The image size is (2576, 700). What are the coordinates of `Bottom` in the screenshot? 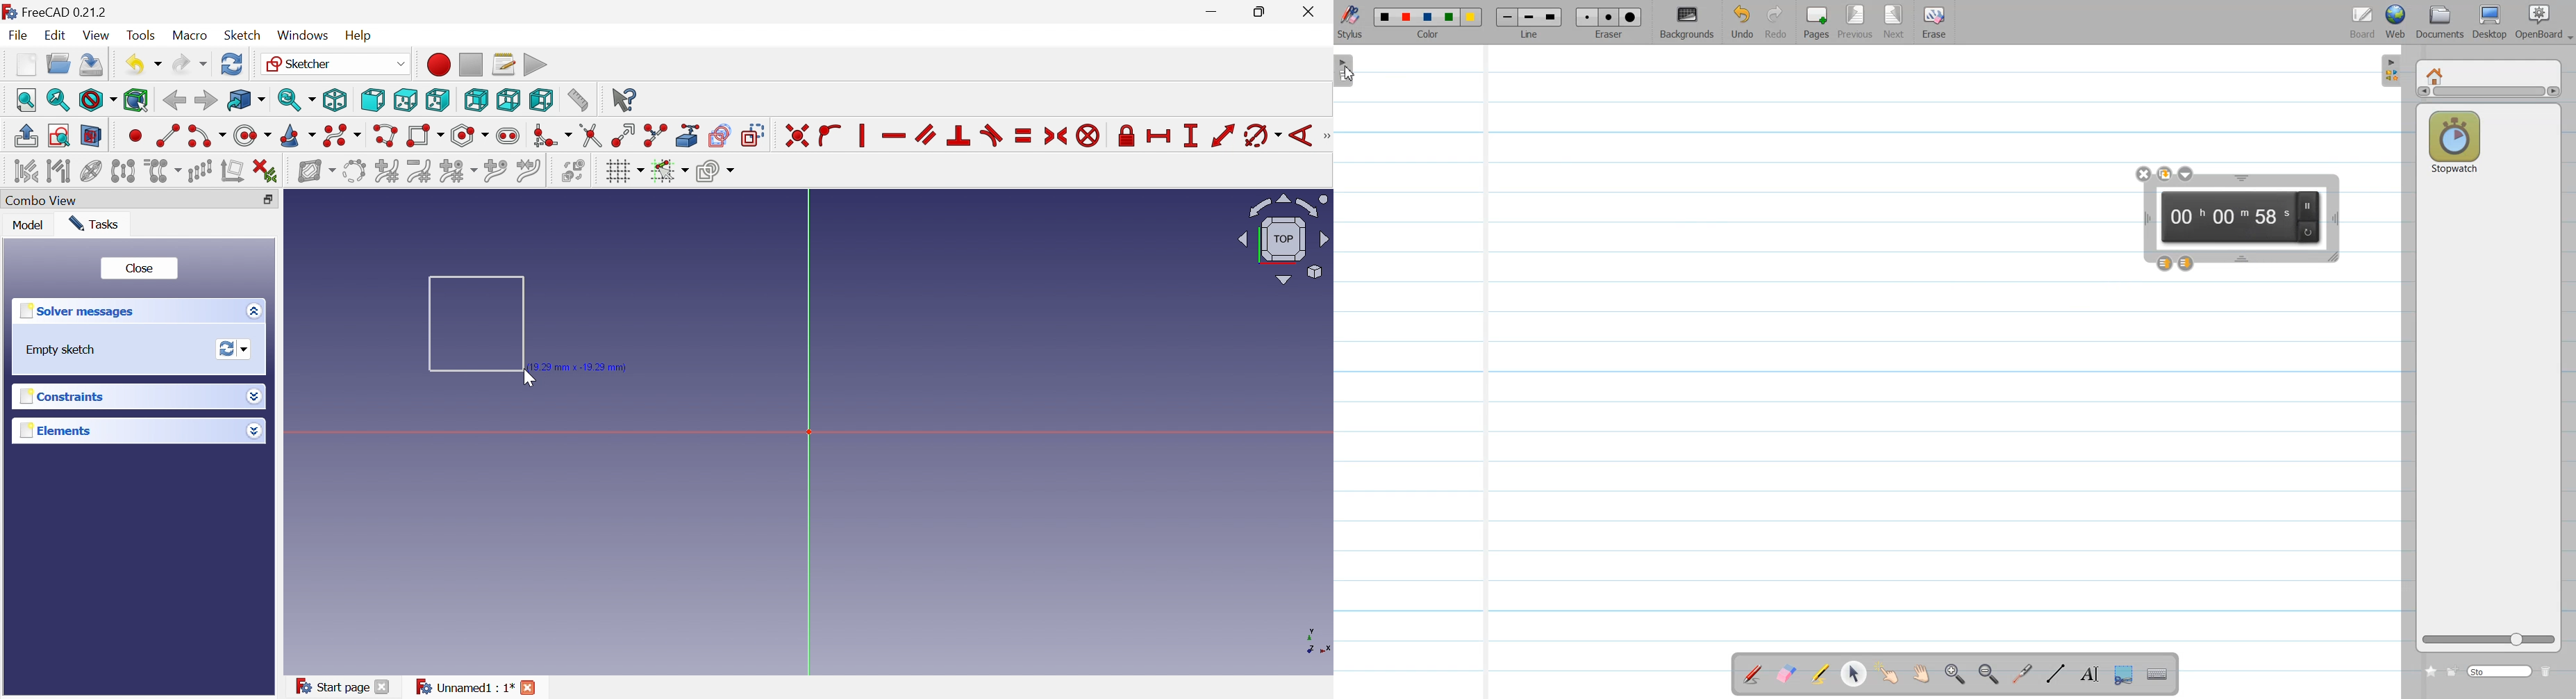 It's located at (508, 99).